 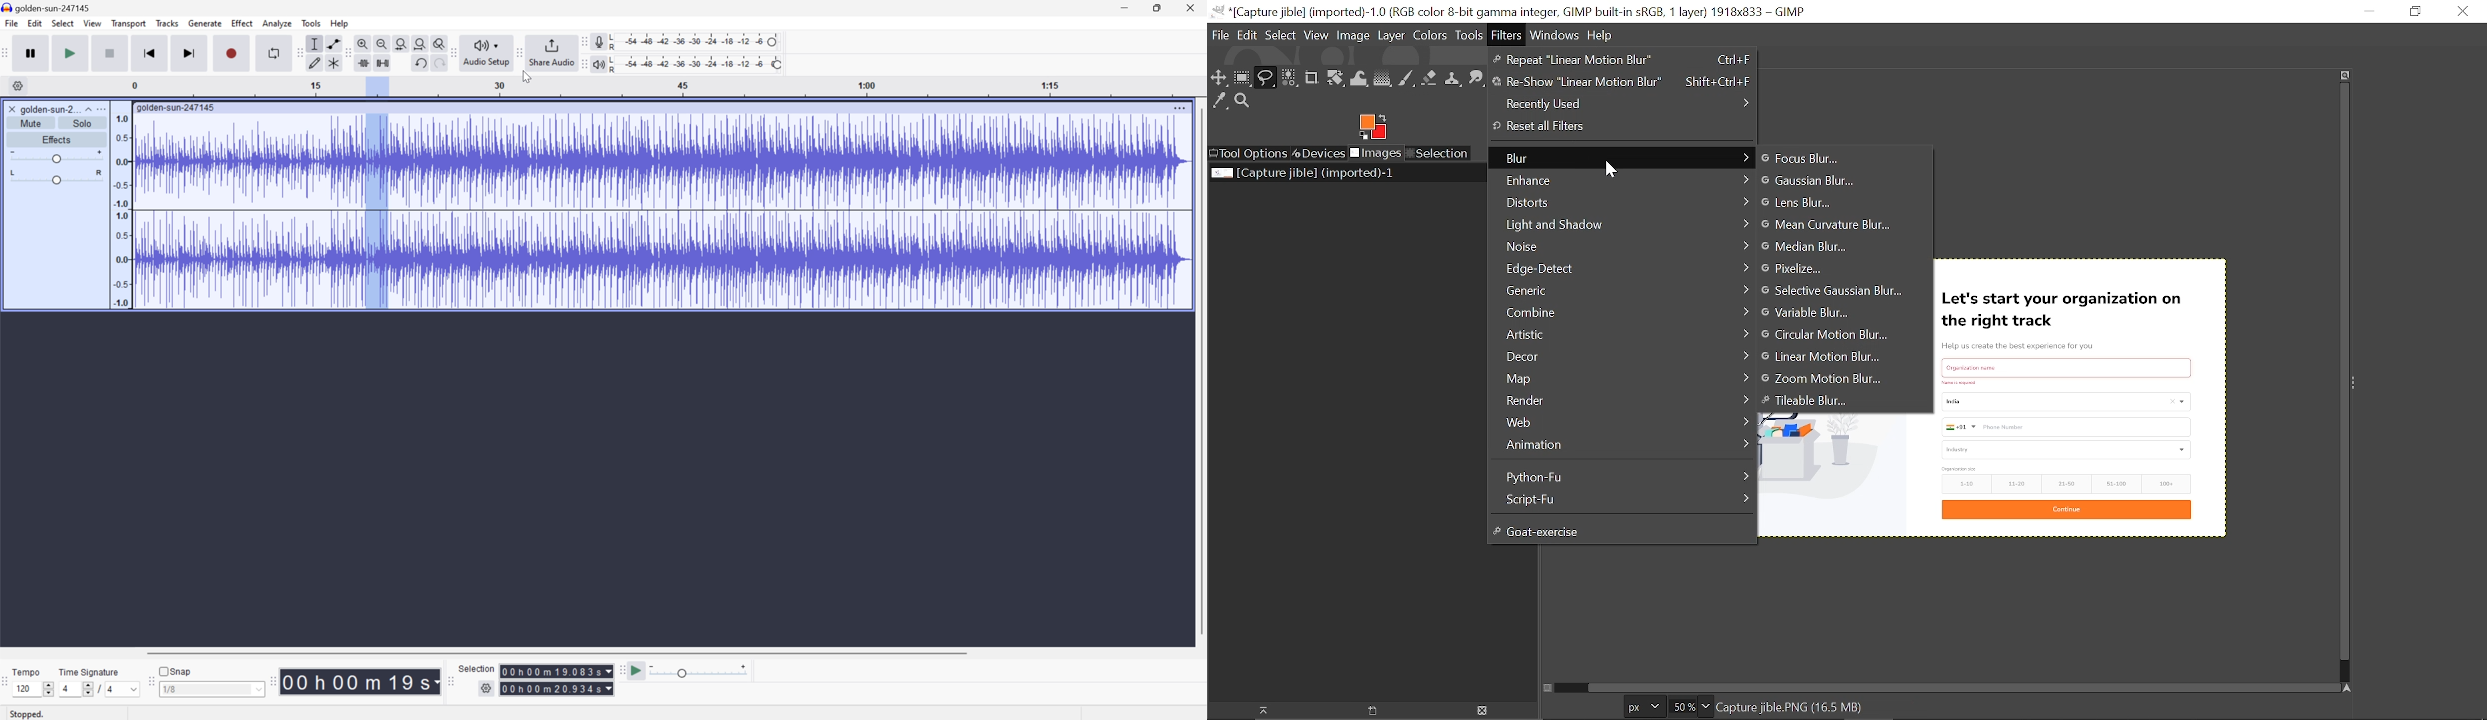 I want to click on Eraser tool, so click(x=1429, y=78).